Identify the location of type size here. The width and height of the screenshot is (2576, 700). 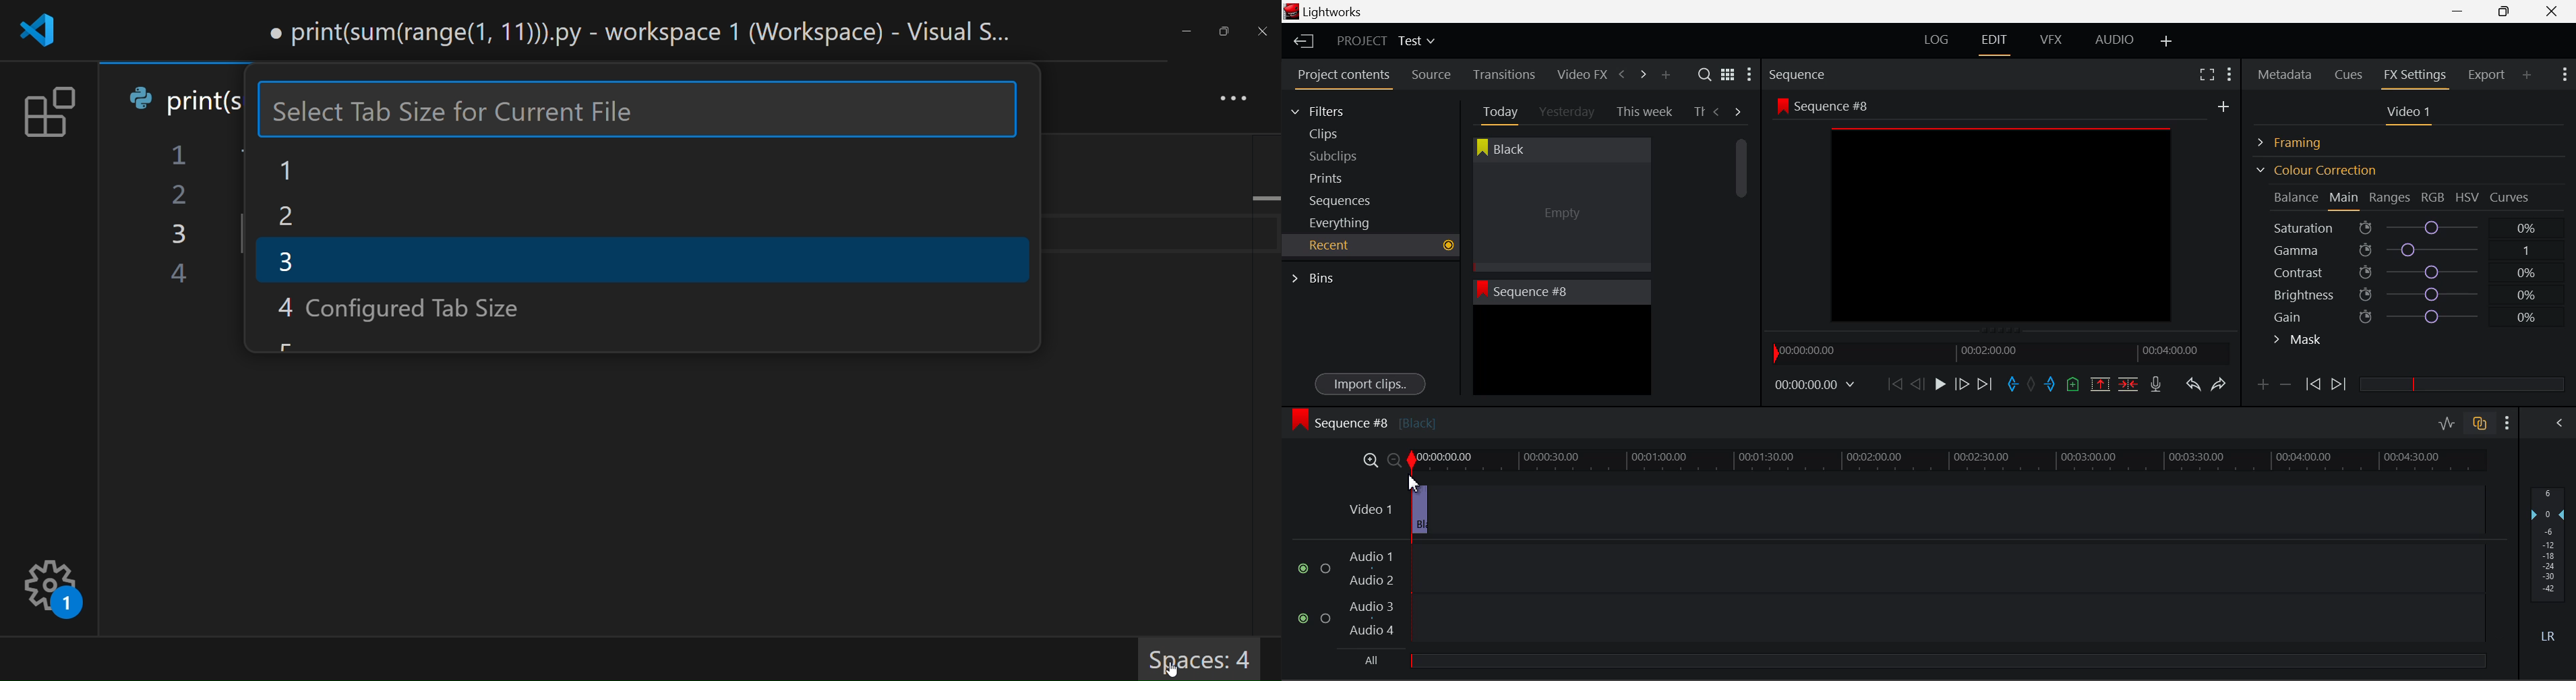
(639, 111).